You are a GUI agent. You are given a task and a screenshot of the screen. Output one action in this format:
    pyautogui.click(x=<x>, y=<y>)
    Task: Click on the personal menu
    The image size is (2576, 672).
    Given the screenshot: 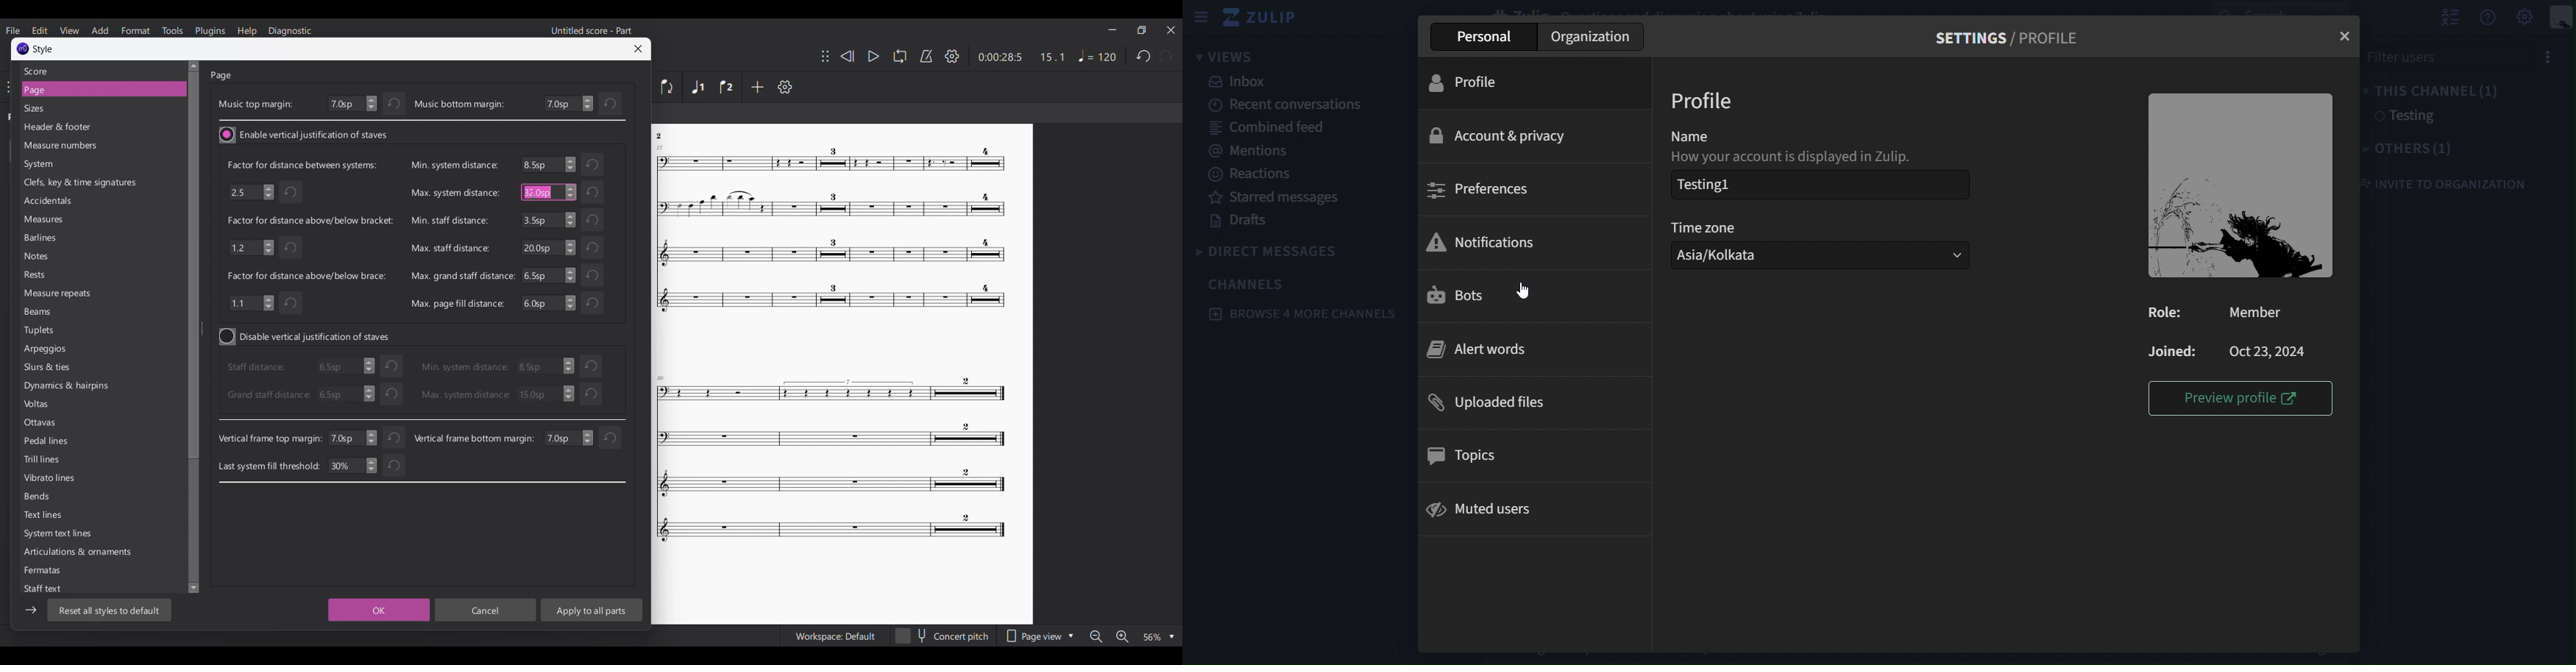 What is the action you would take?
    pyautogui.click(x=2561, y=18)
    